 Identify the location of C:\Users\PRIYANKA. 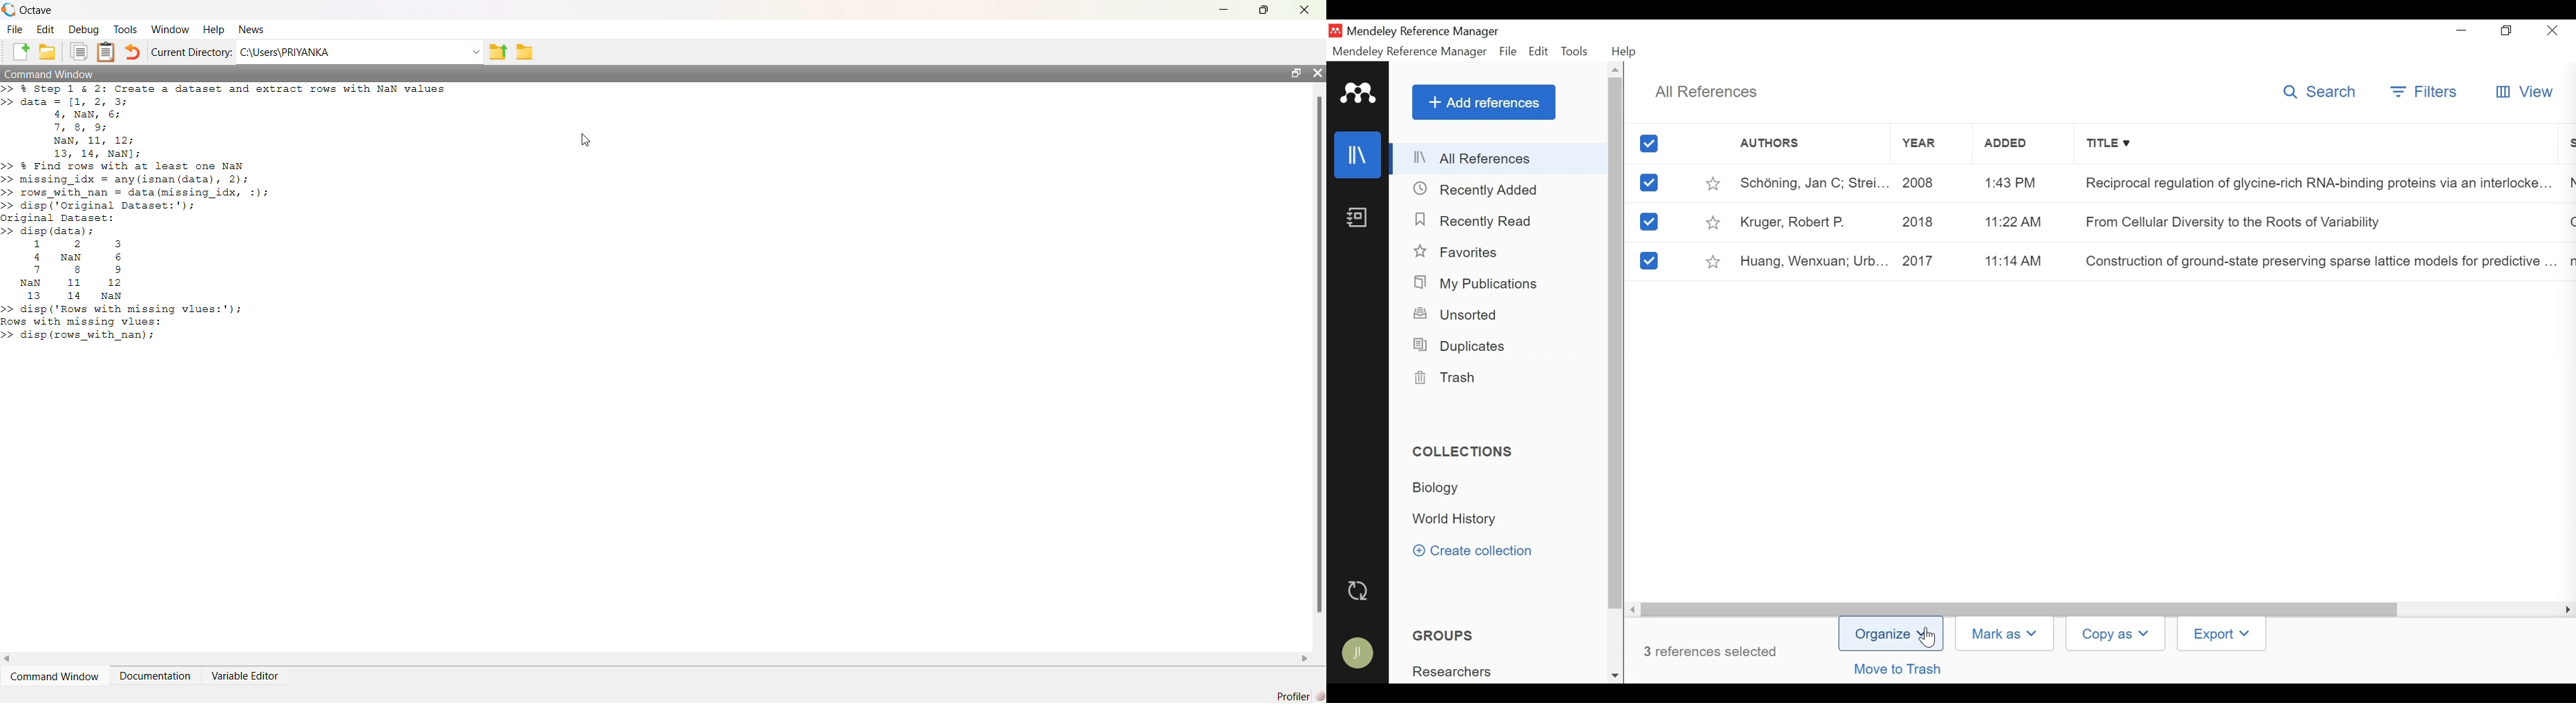
(285, 52).